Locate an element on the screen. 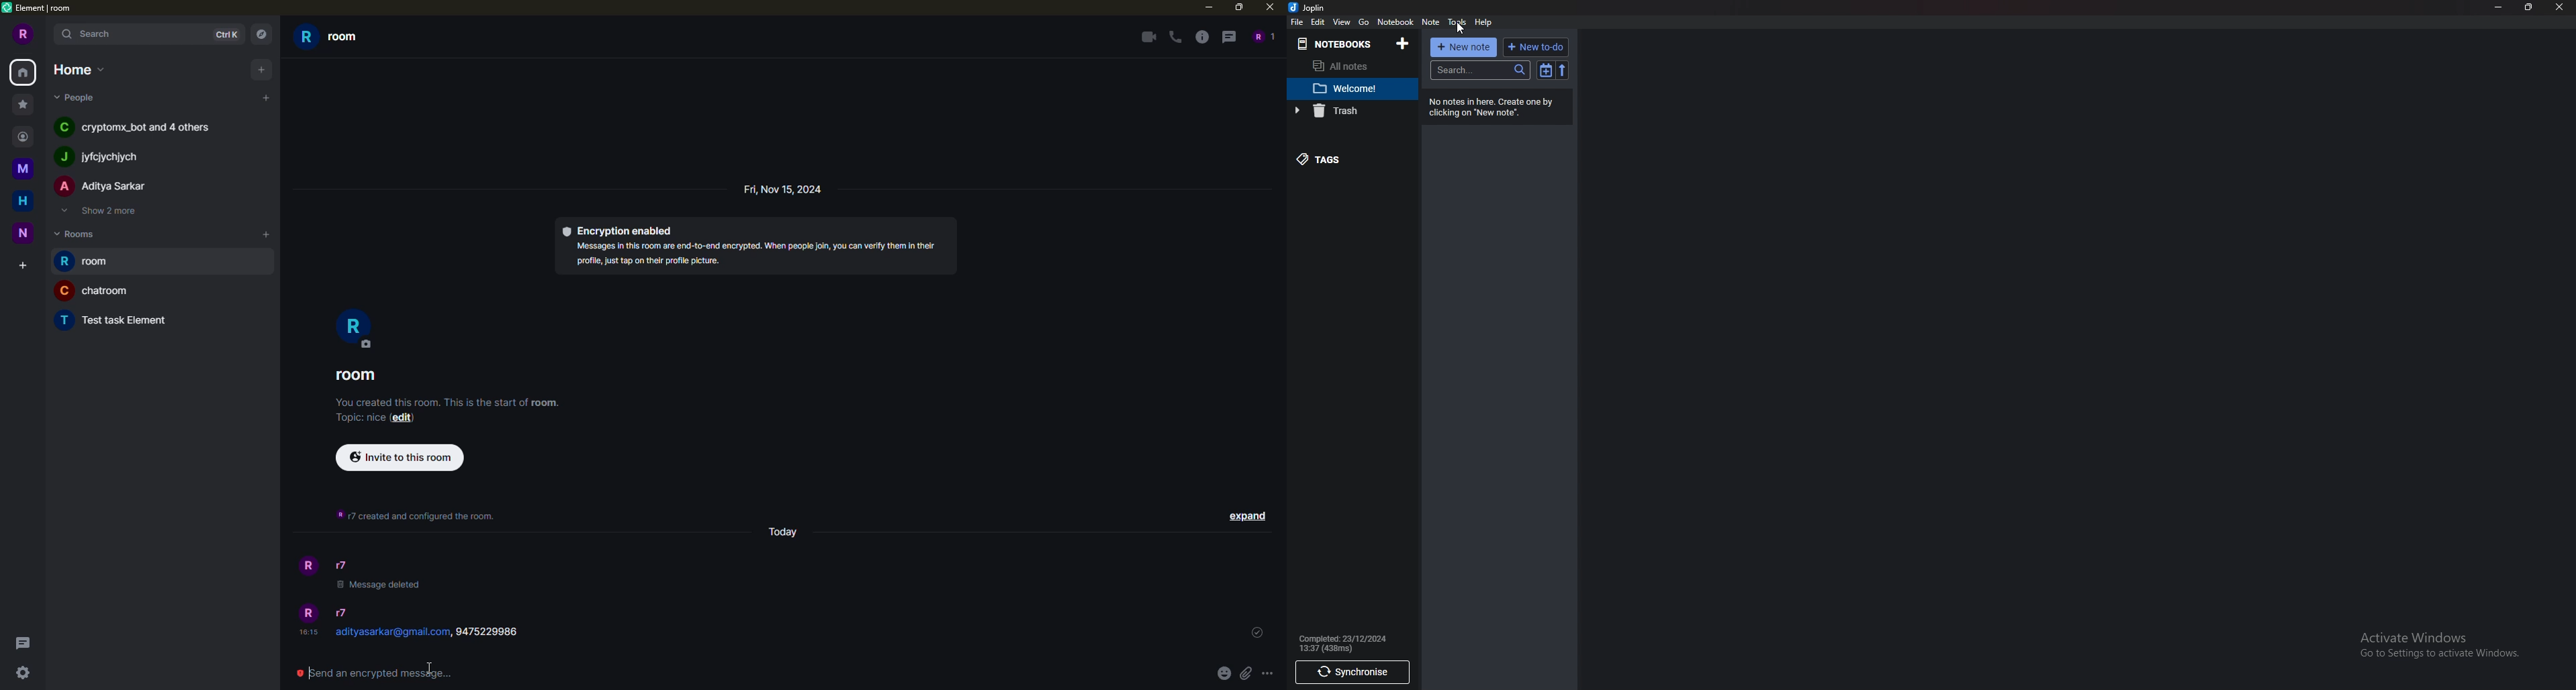 The width and height of the screenshot is (2576, 700). New note is located at coordinates (1462, 48).